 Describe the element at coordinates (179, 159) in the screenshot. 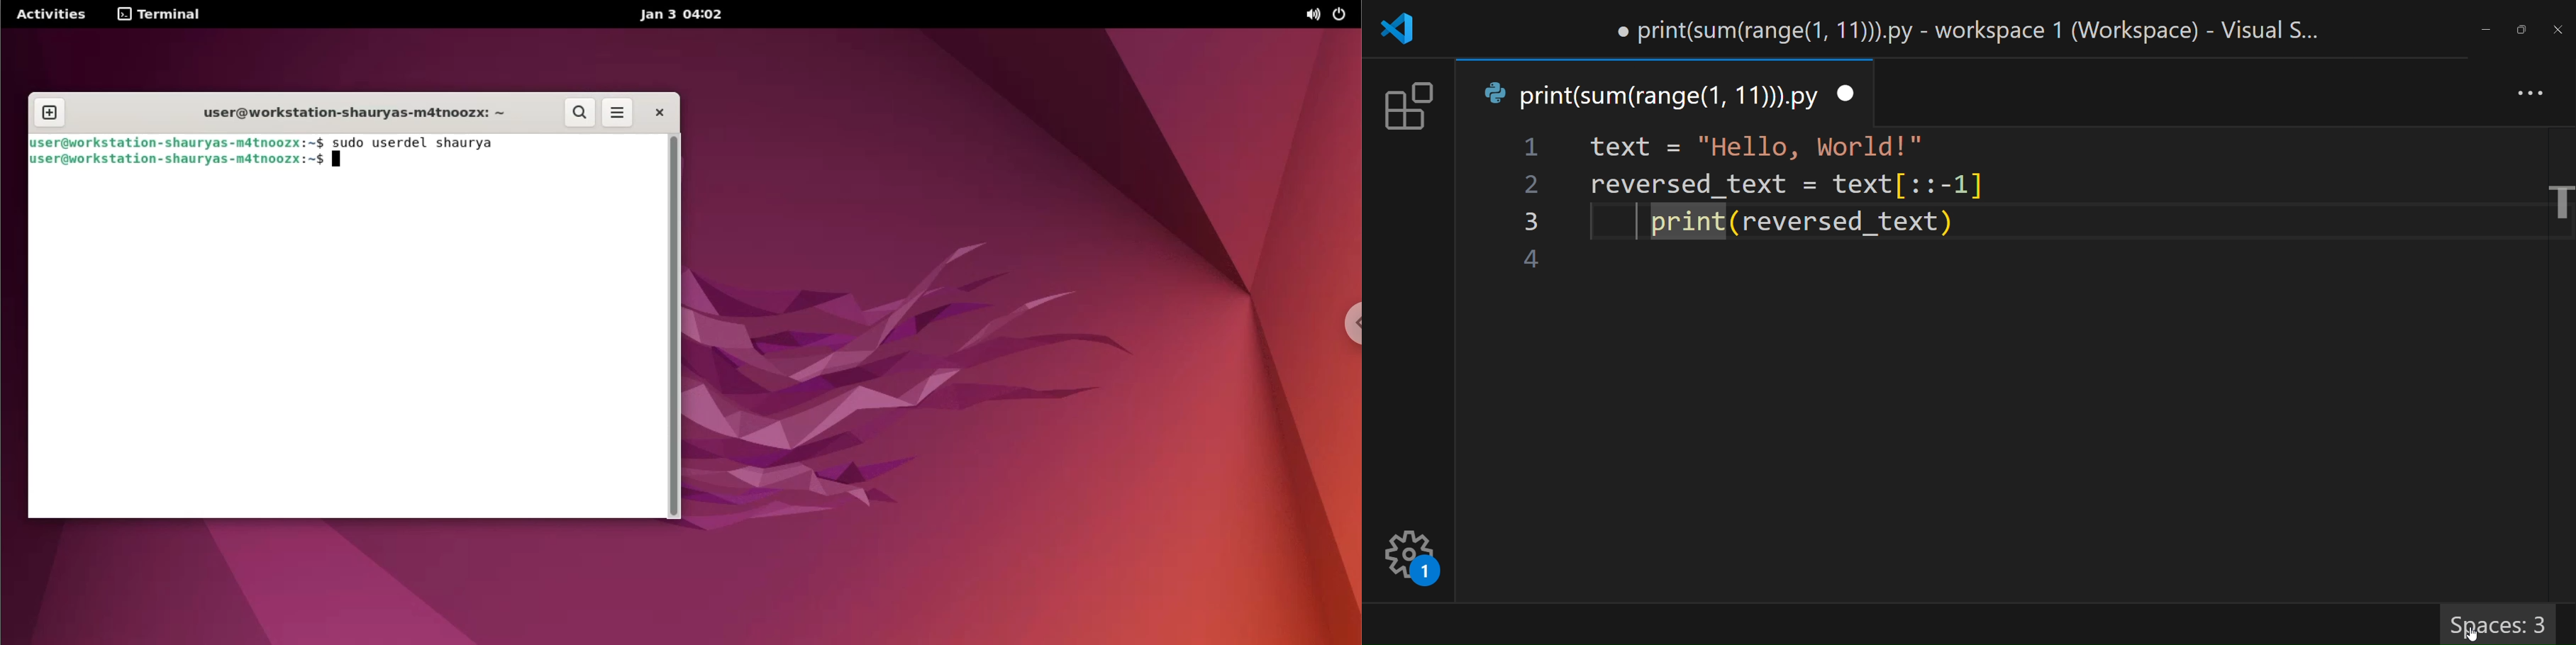

I see `user@workstation-shauryas-m4tnoozx:~$` at that location.